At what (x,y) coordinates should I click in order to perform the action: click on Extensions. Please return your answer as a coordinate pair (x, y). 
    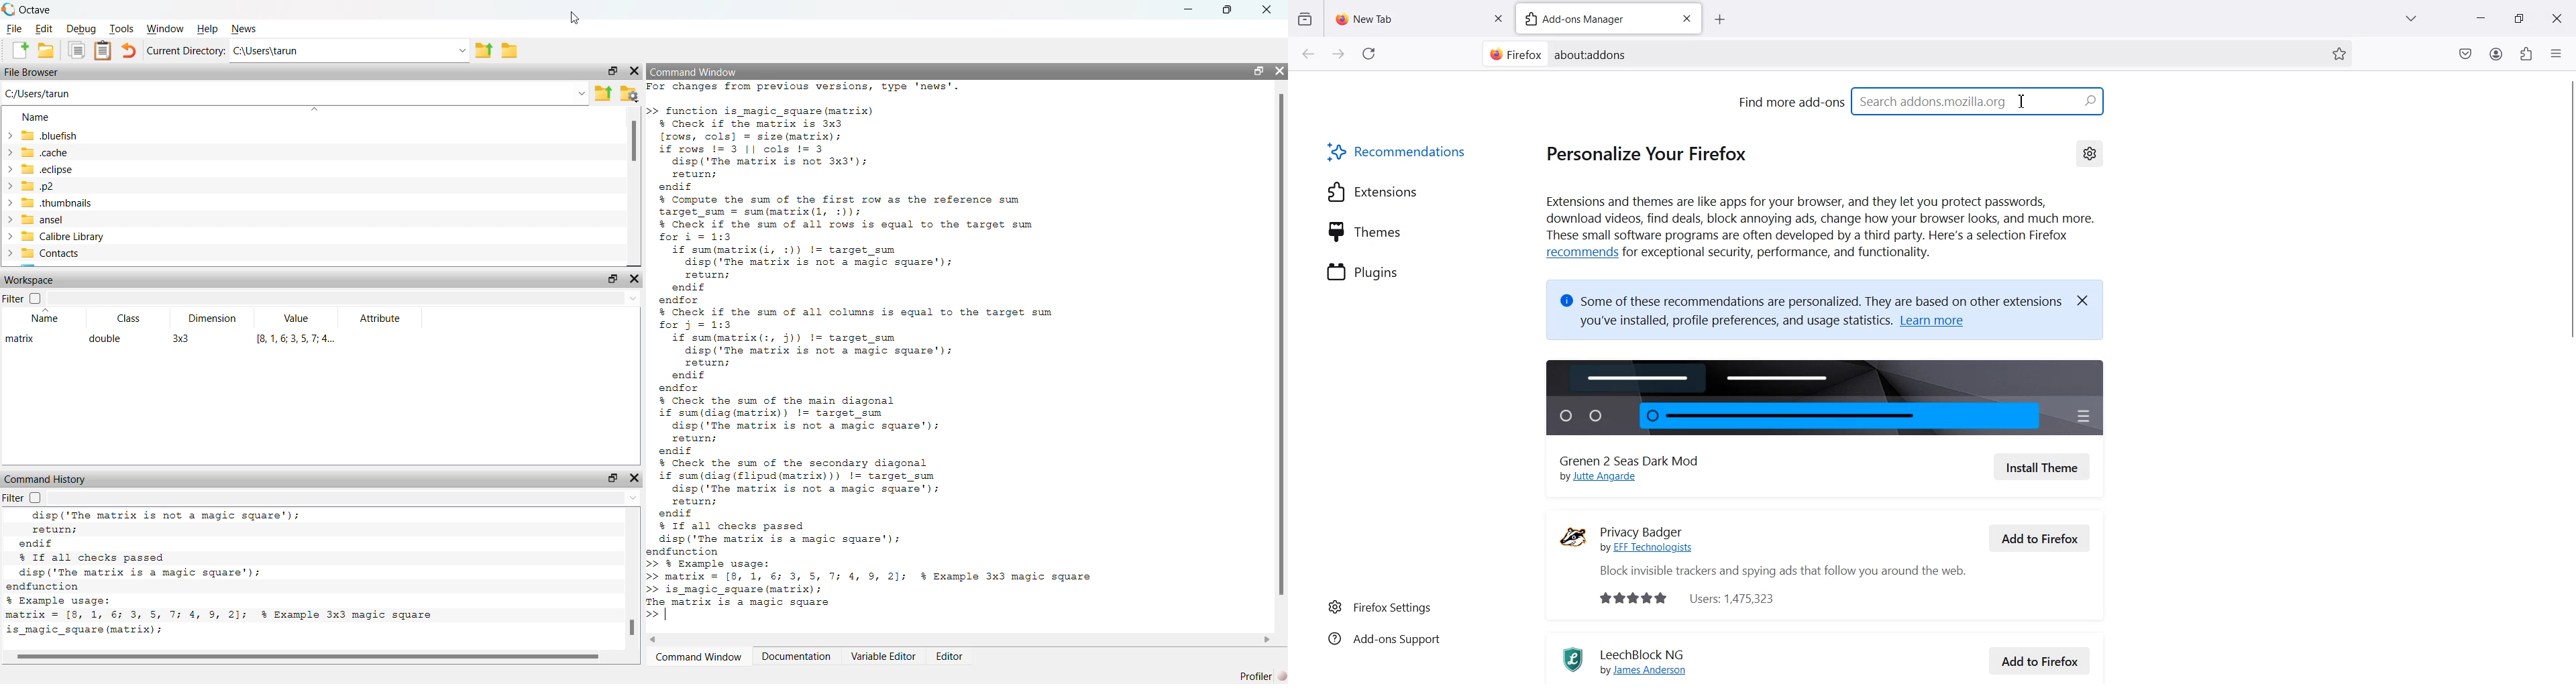
    Looking at the image, I should click on (1373, 191).